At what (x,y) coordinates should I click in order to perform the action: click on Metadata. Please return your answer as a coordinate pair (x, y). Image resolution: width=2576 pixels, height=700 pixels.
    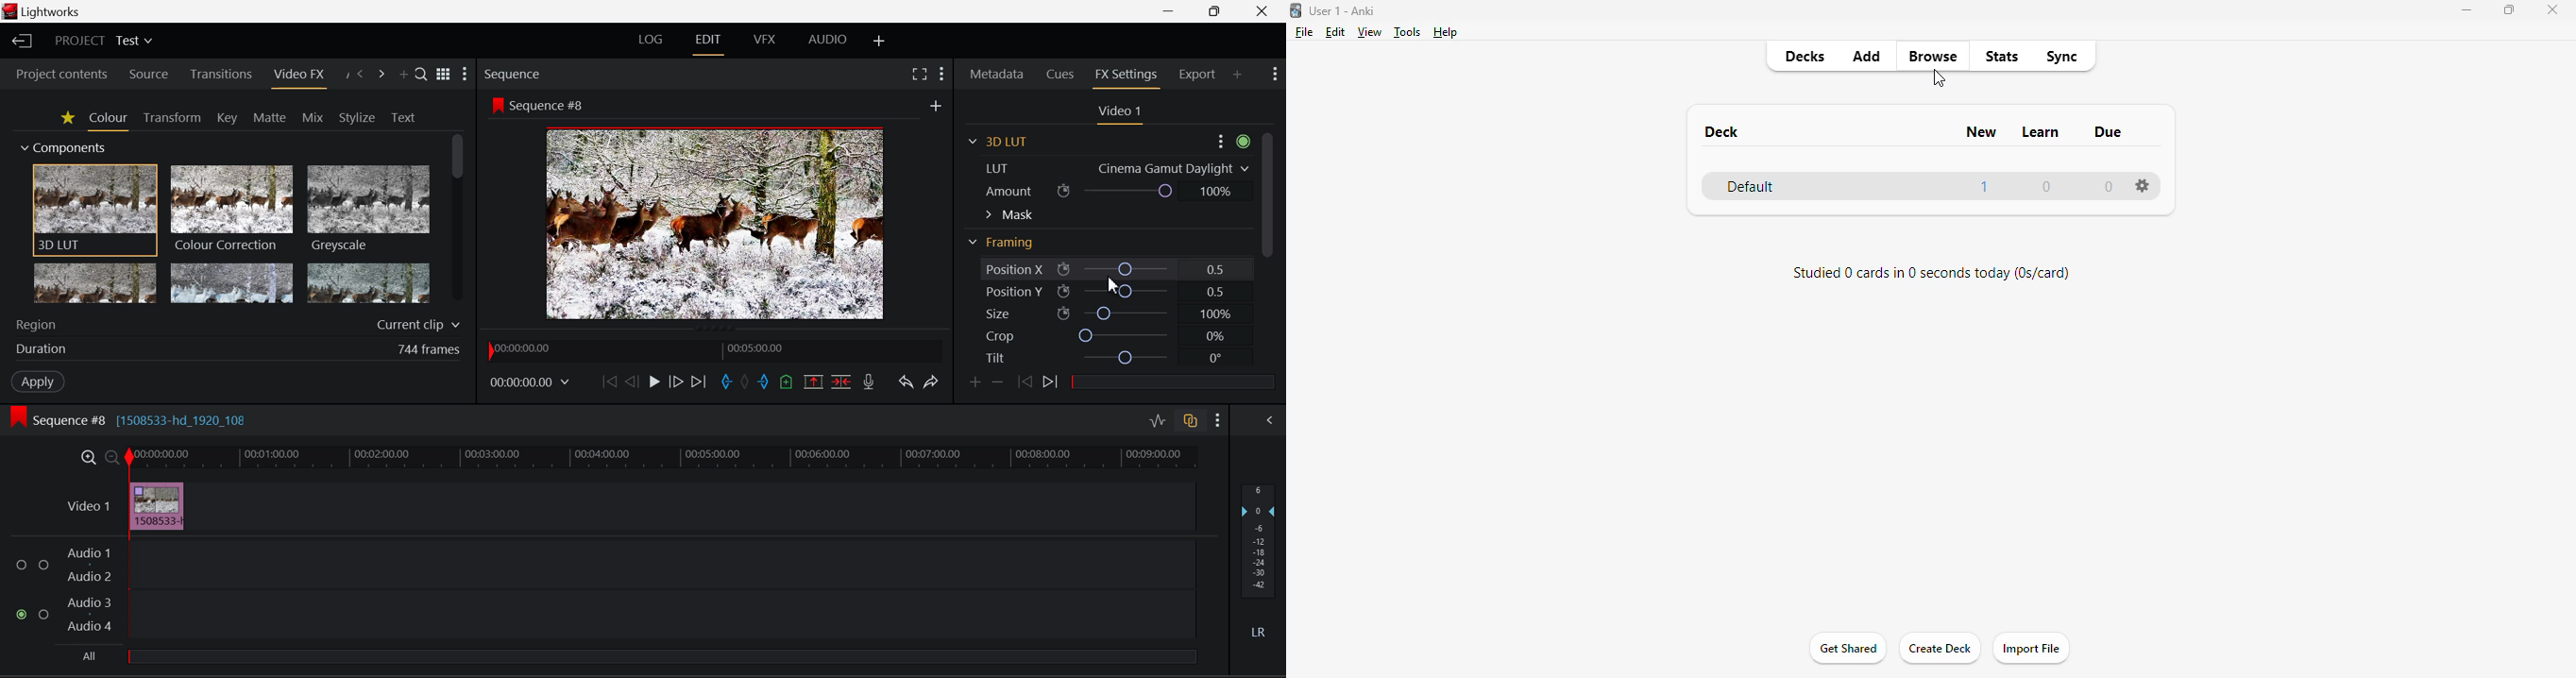
    Looking at the image, I should click on (996, 74).